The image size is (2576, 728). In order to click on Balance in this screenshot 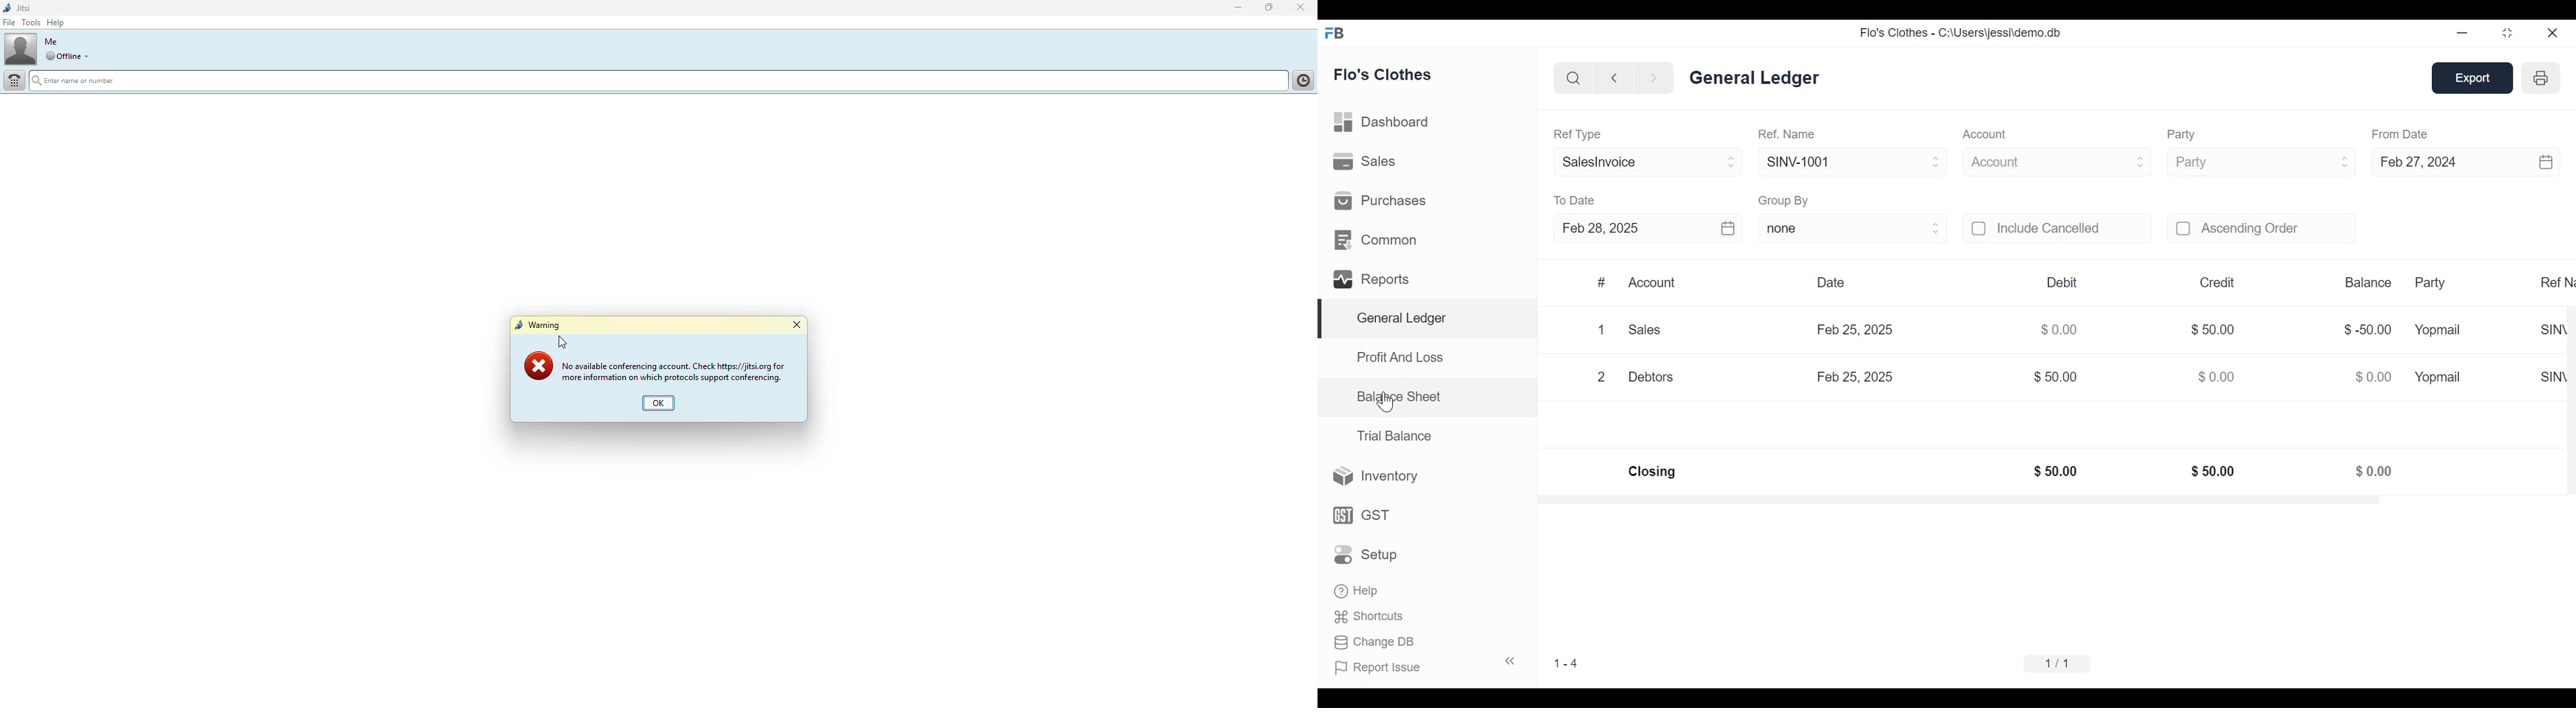, I will do `click(2367, 283)`.